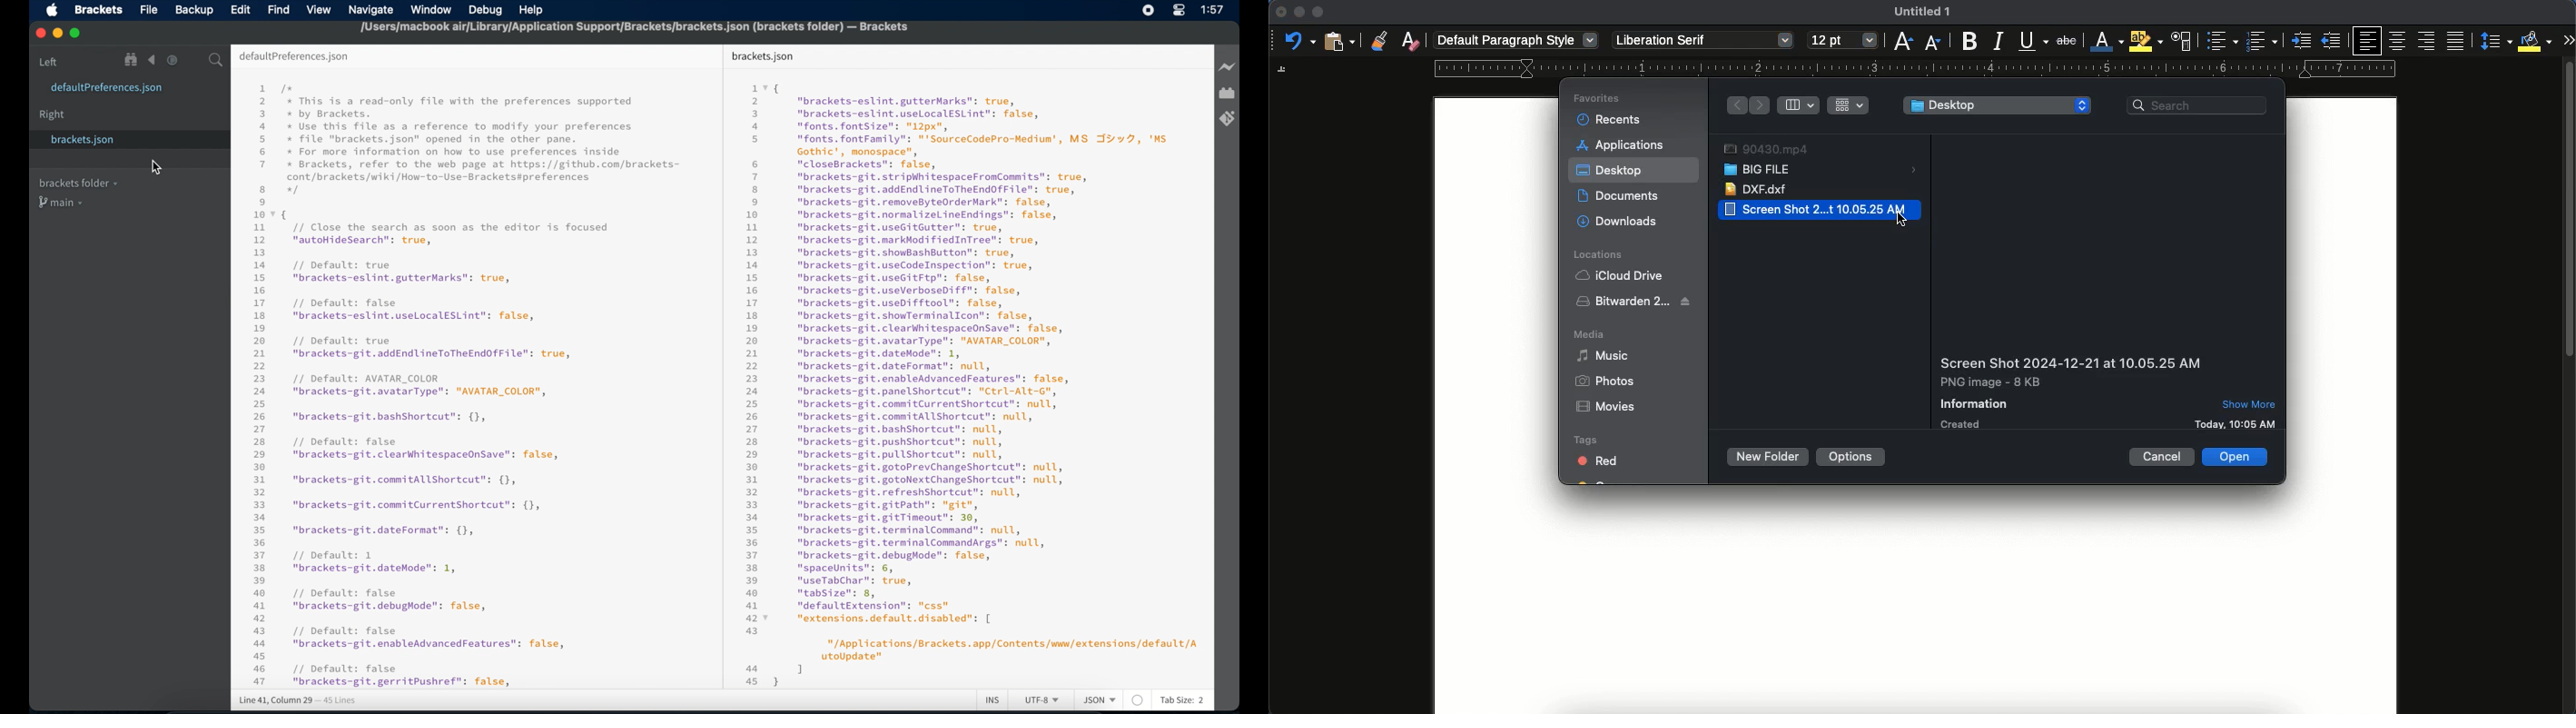 Image resolution: width=2576 pixels, height=728 pixels. Describe the element at coordinates (1609, 406) in the screenshot. I see `movies` at that location.